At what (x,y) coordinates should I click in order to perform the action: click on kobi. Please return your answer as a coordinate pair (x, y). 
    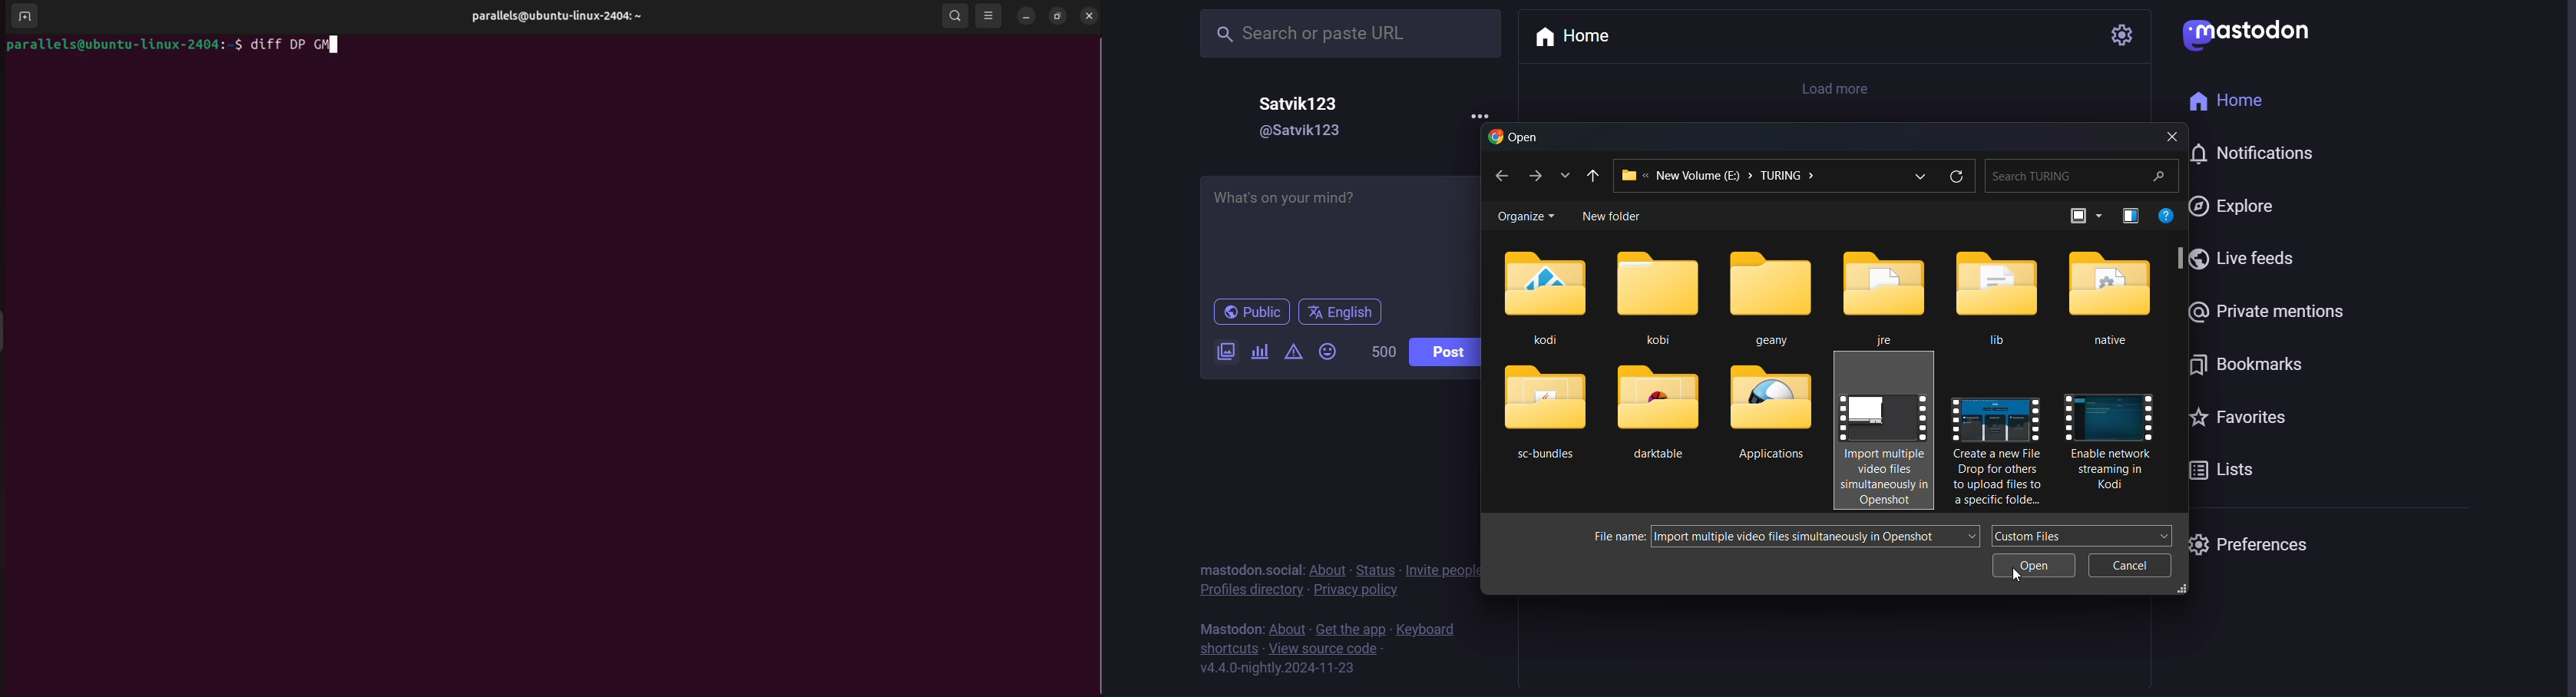
    Looking at the image, I should click on (1658, 292).